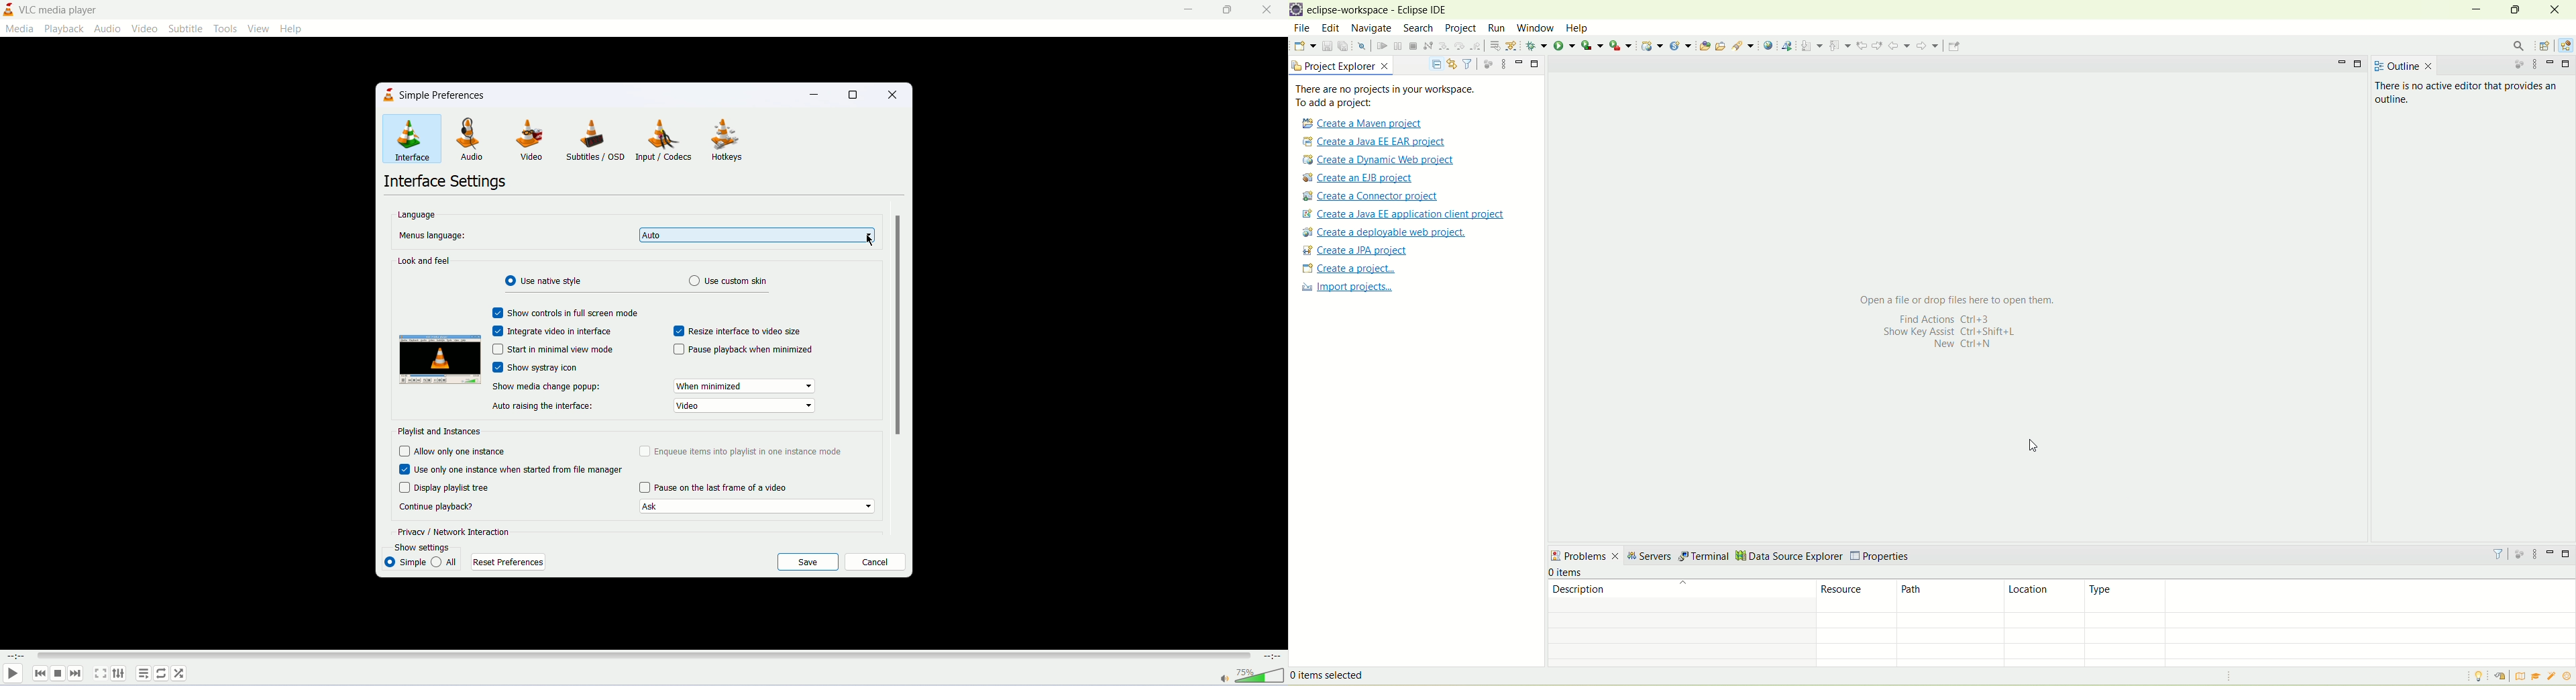 This screenshot has height=700, width=2576. What do you see at coordinates (8, 10) in the screenshot?
I see `application icon` at bounding box center [8, 10].